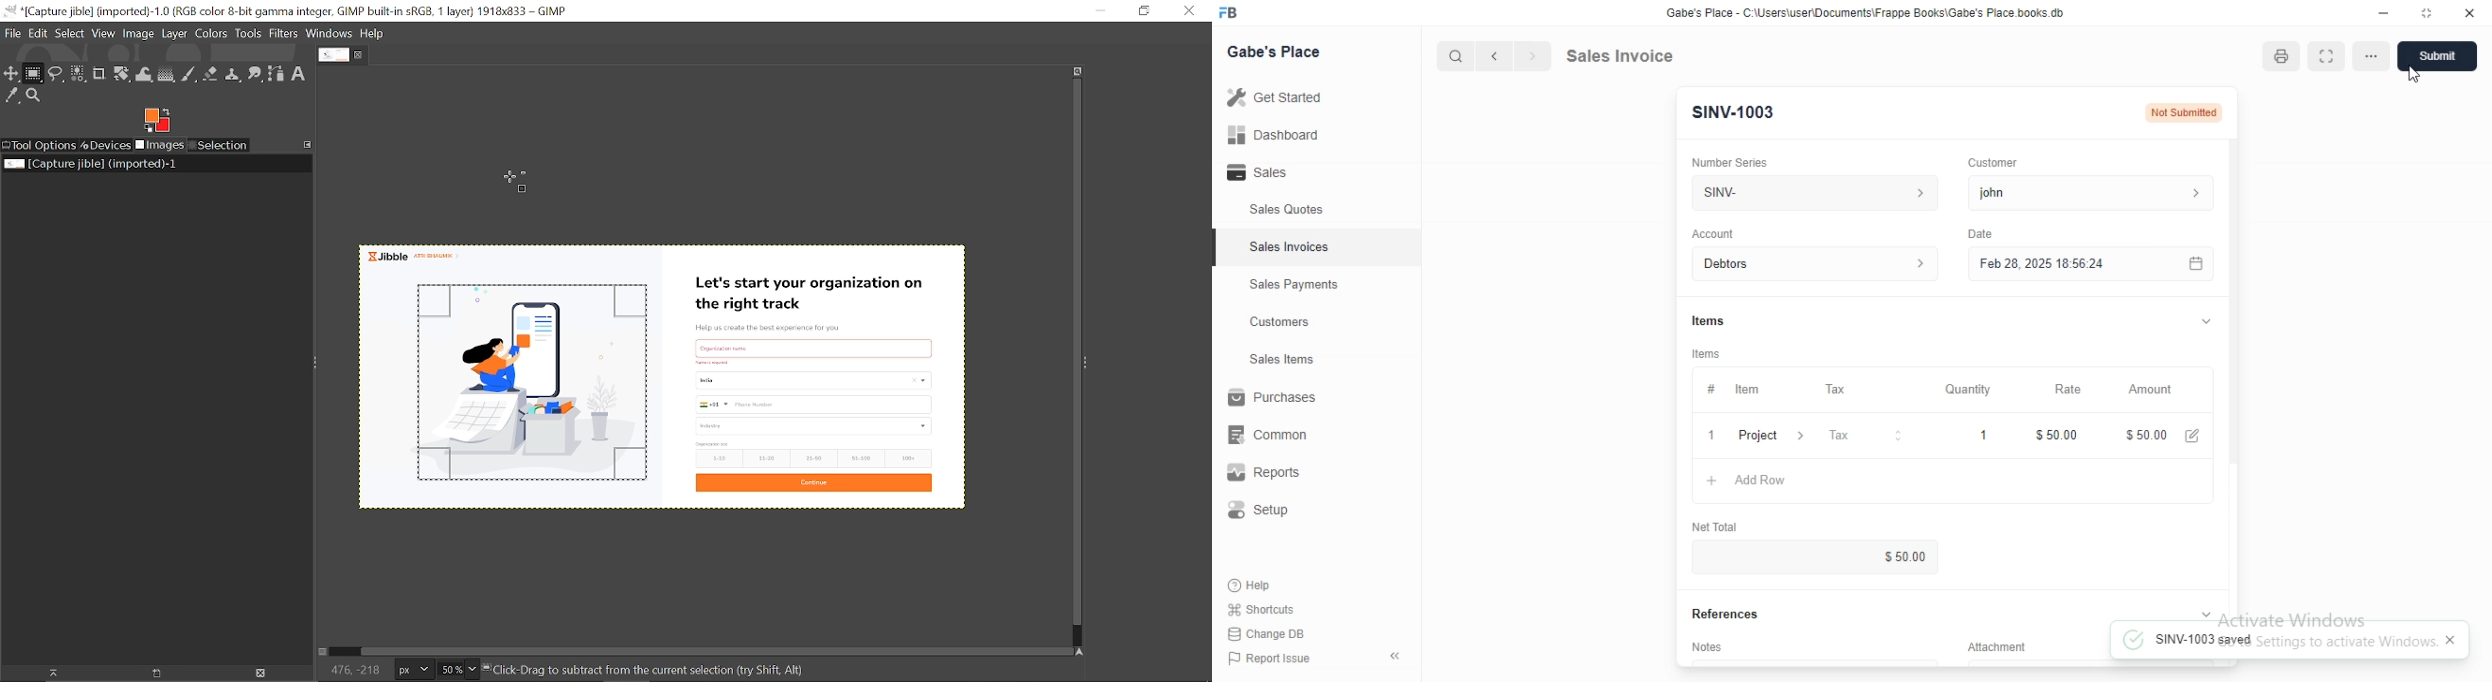  I want to click on tems, so click(1709, 354).